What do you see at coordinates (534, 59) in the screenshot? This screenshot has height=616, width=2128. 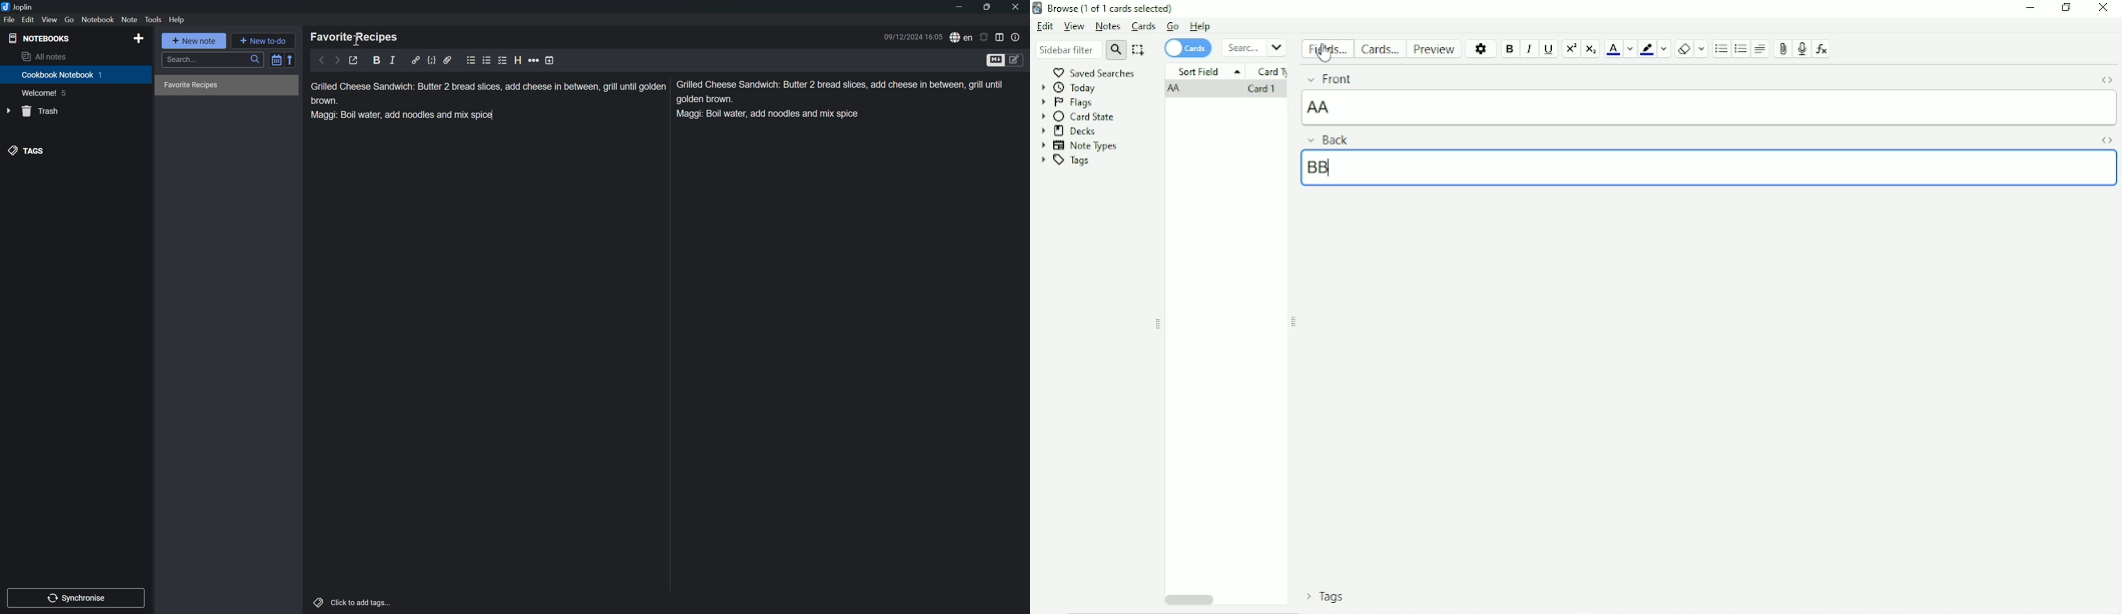 I see `More` at bounding box center [534, 59].